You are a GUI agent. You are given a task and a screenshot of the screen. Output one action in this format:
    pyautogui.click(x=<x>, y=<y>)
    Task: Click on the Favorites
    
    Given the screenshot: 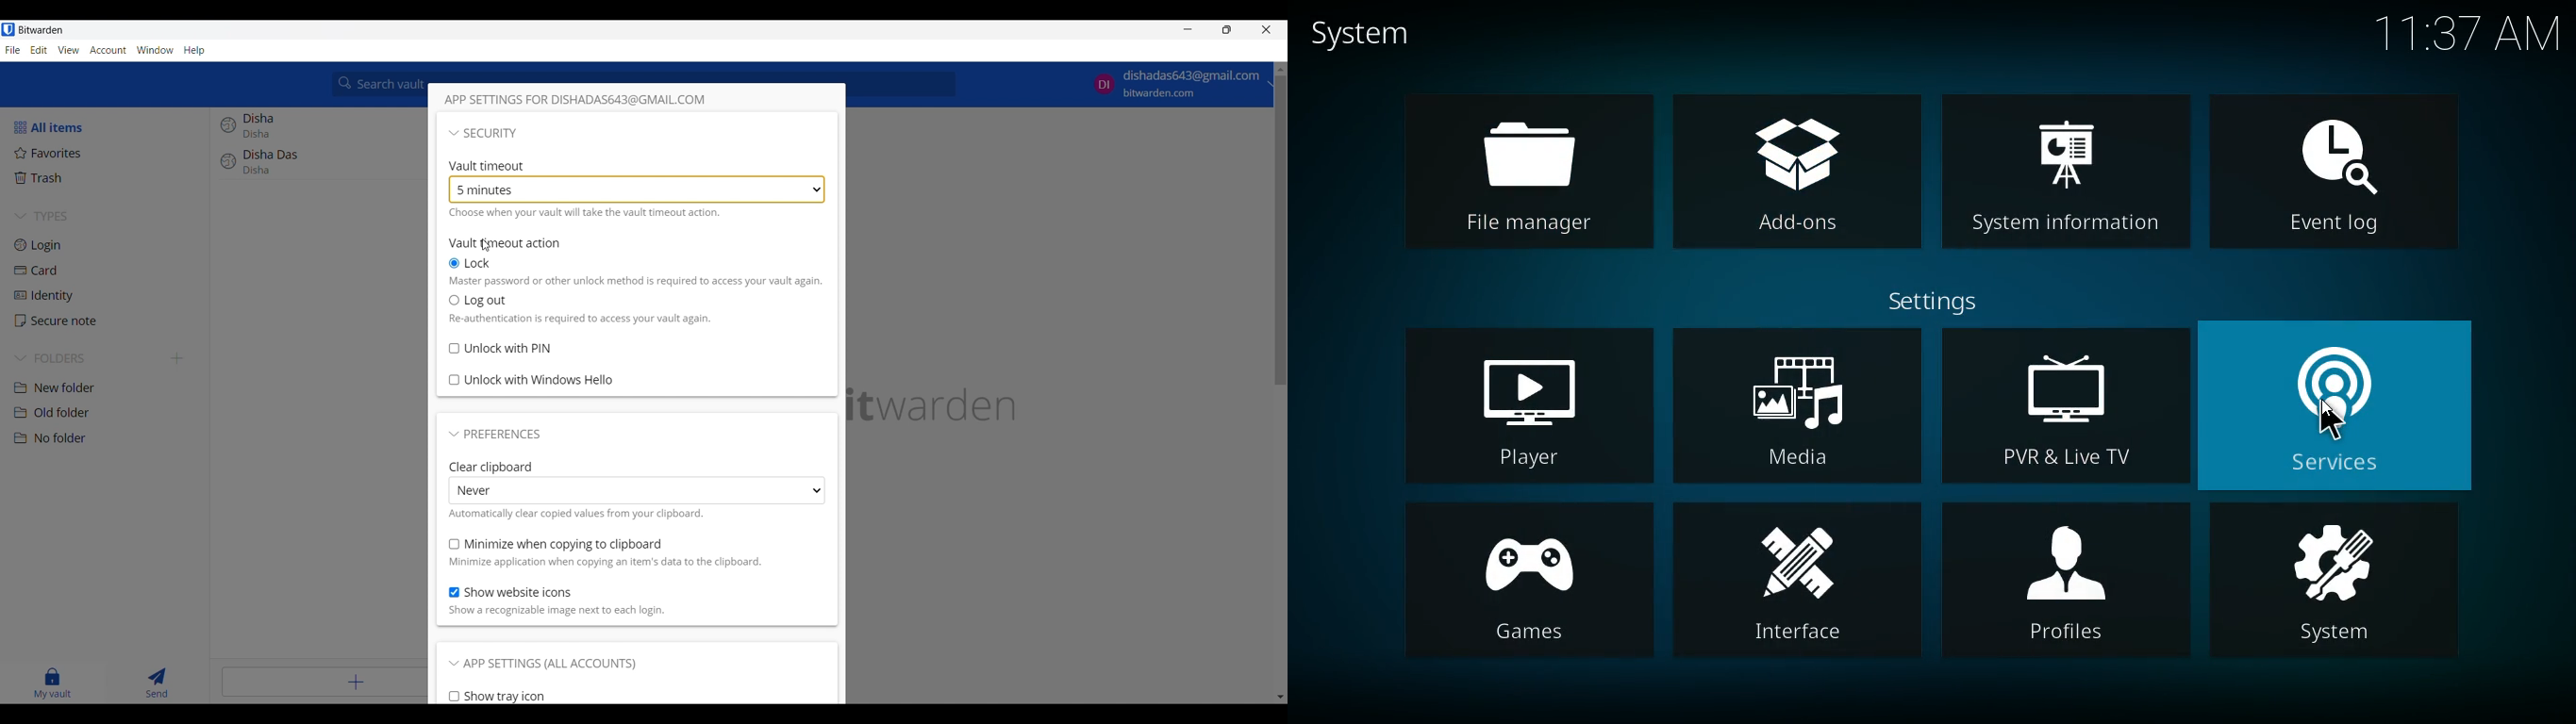 What is the action you would take?
    pyautogui.click(x=107, y=153)
    